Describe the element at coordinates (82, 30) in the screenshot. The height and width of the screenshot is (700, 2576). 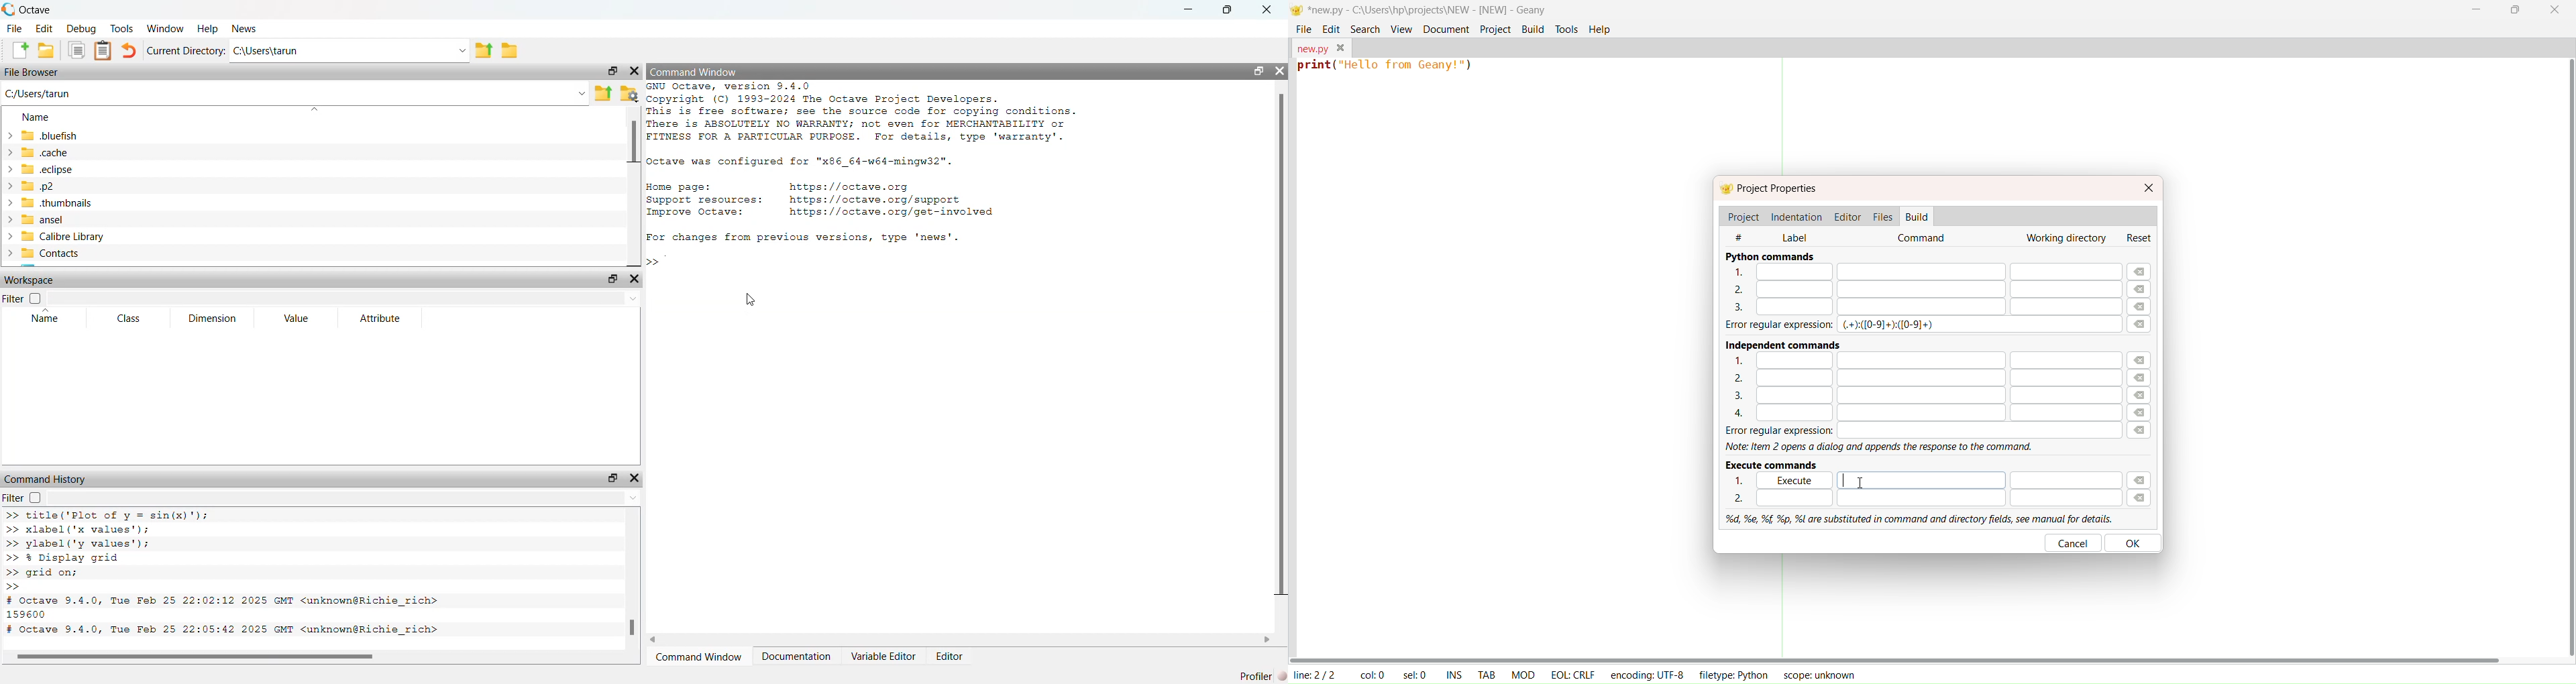
I see `Debug` at that location.